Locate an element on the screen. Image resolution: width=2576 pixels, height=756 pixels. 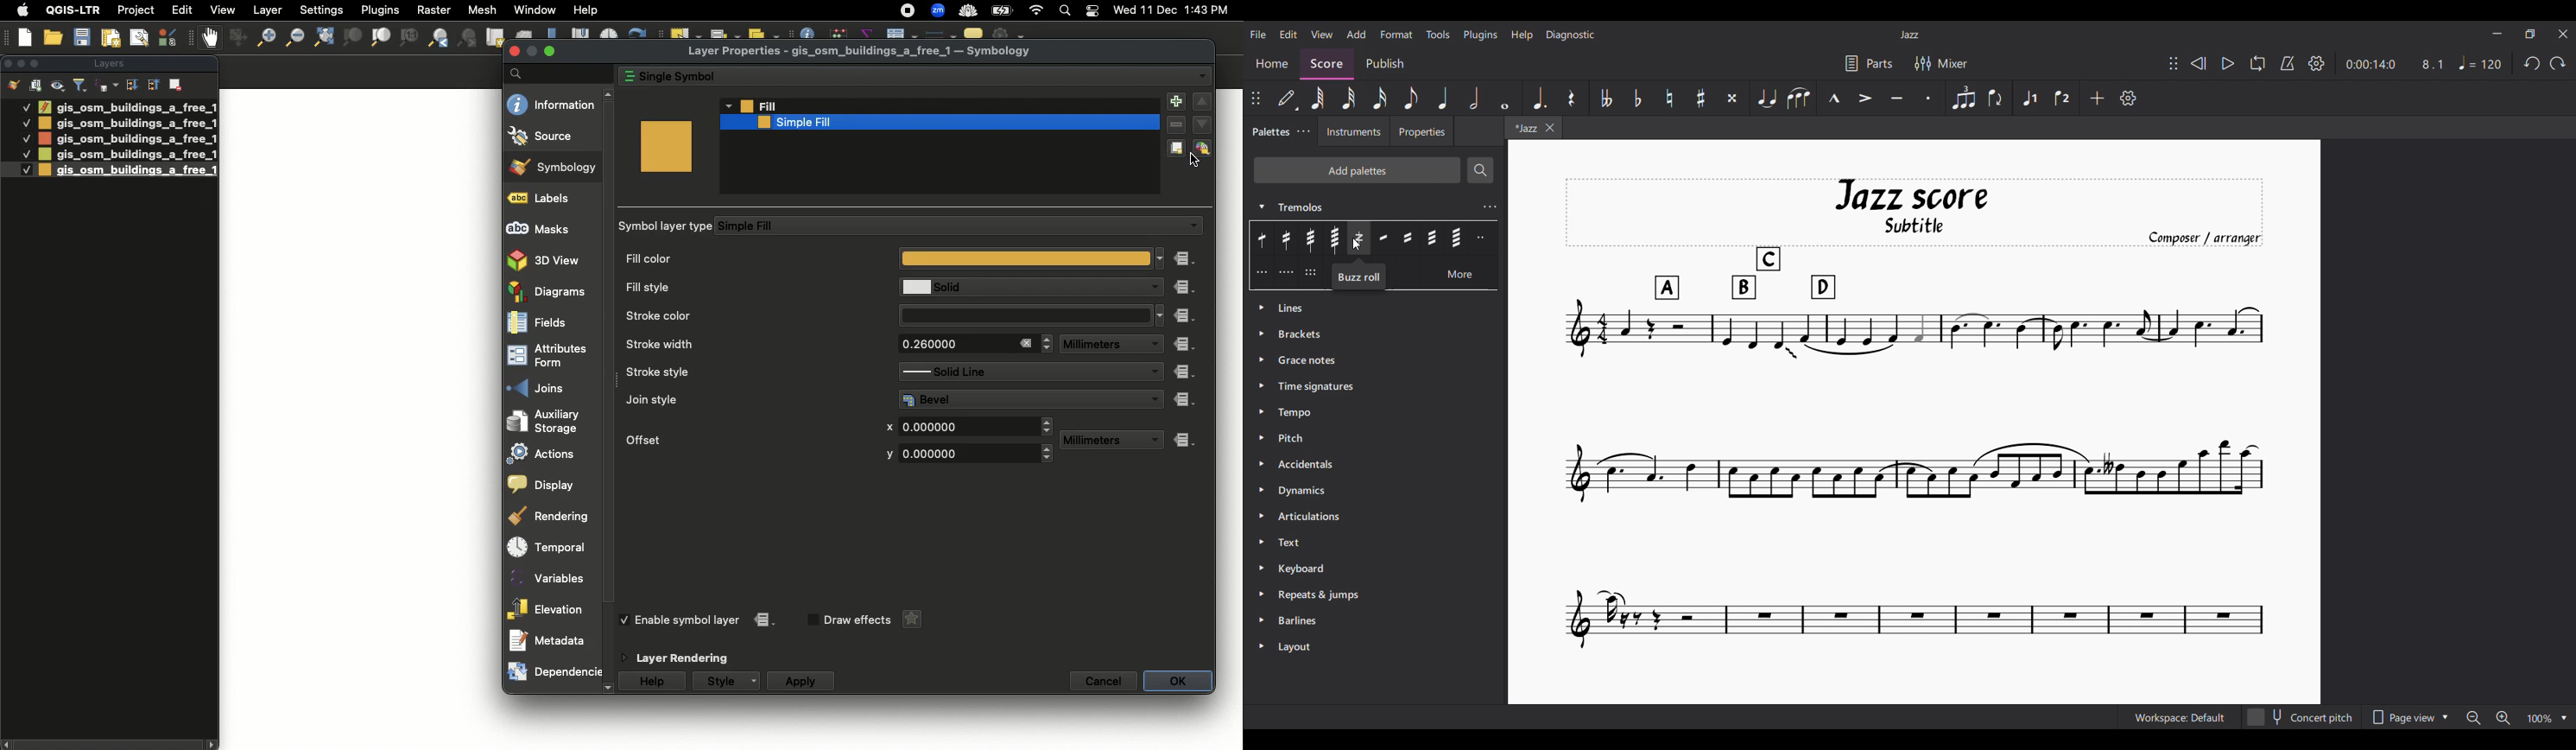
up is located at coordinates (1202, 102).